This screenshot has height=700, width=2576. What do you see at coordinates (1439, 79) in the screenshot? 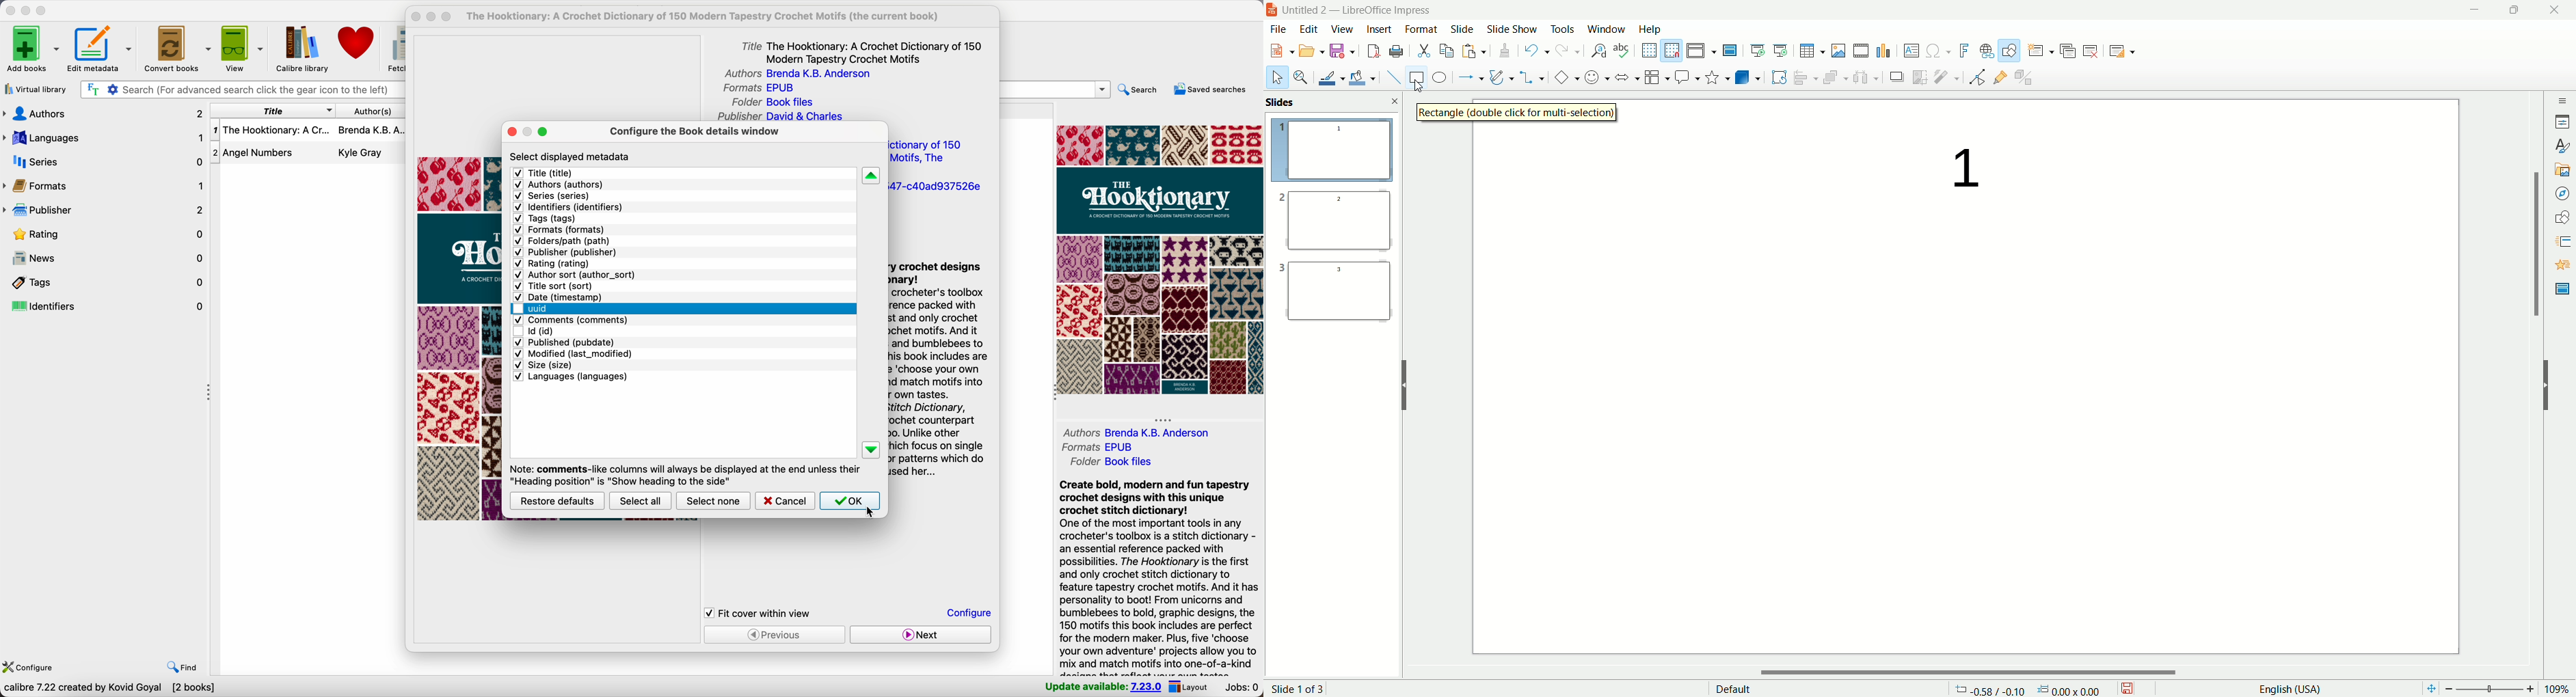
I see `ellipse` at bounding box center [1439, 79].